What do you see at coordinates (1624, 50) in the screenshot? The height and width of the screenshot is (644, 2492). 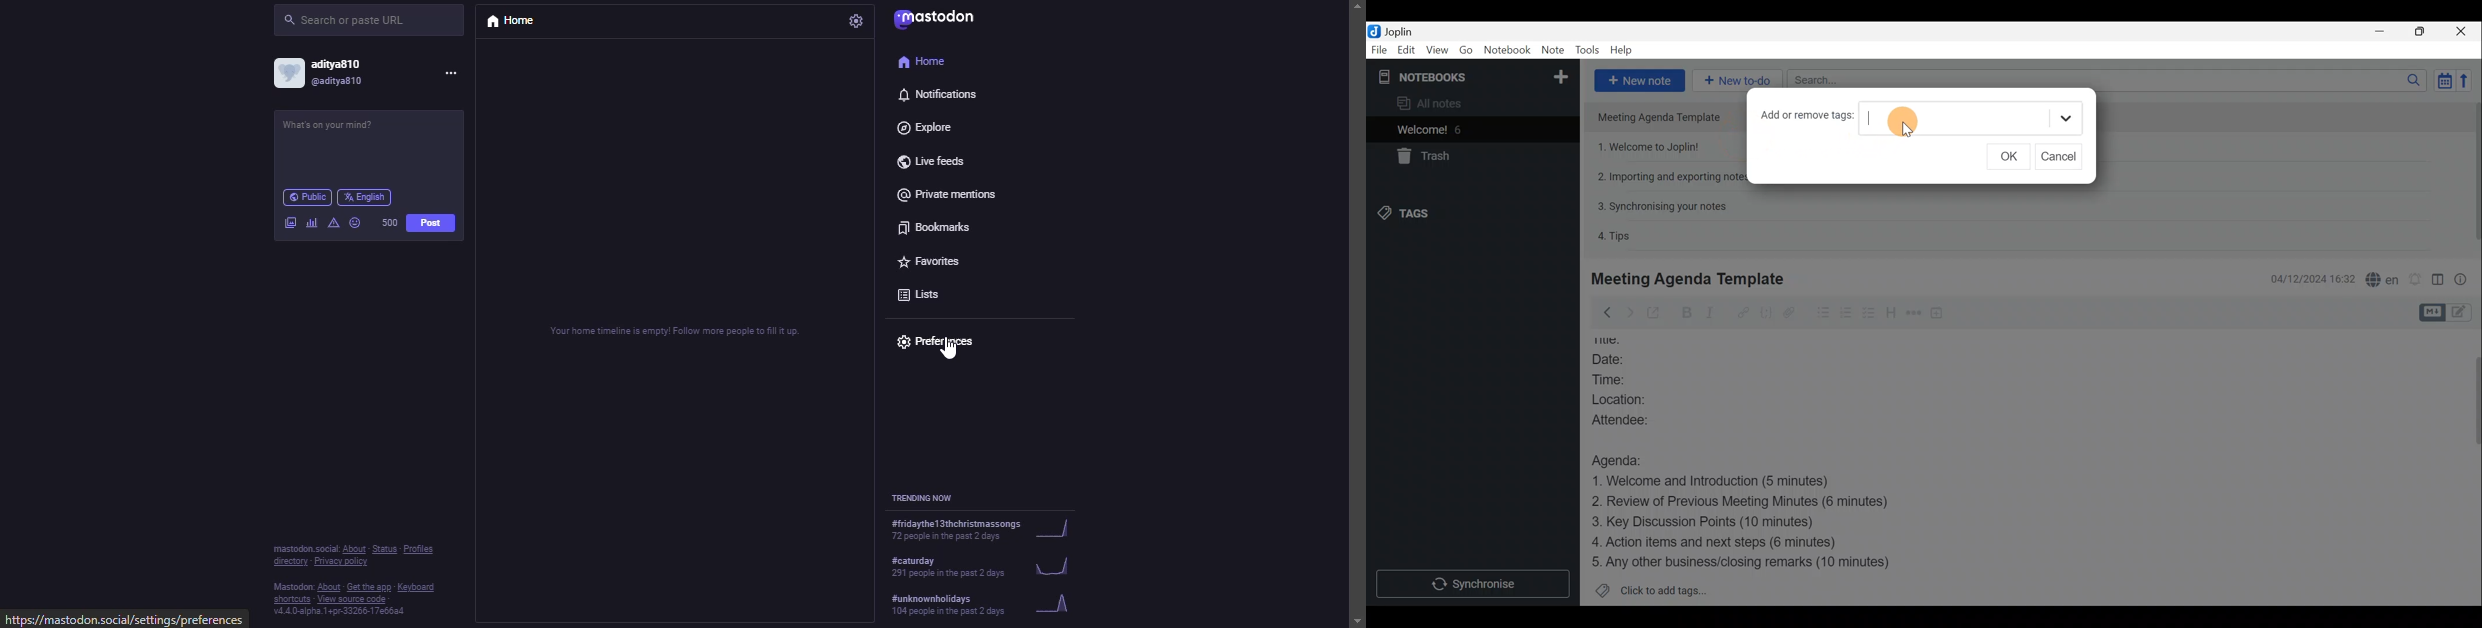 I see `Help` at bounding box center [1624, 50].